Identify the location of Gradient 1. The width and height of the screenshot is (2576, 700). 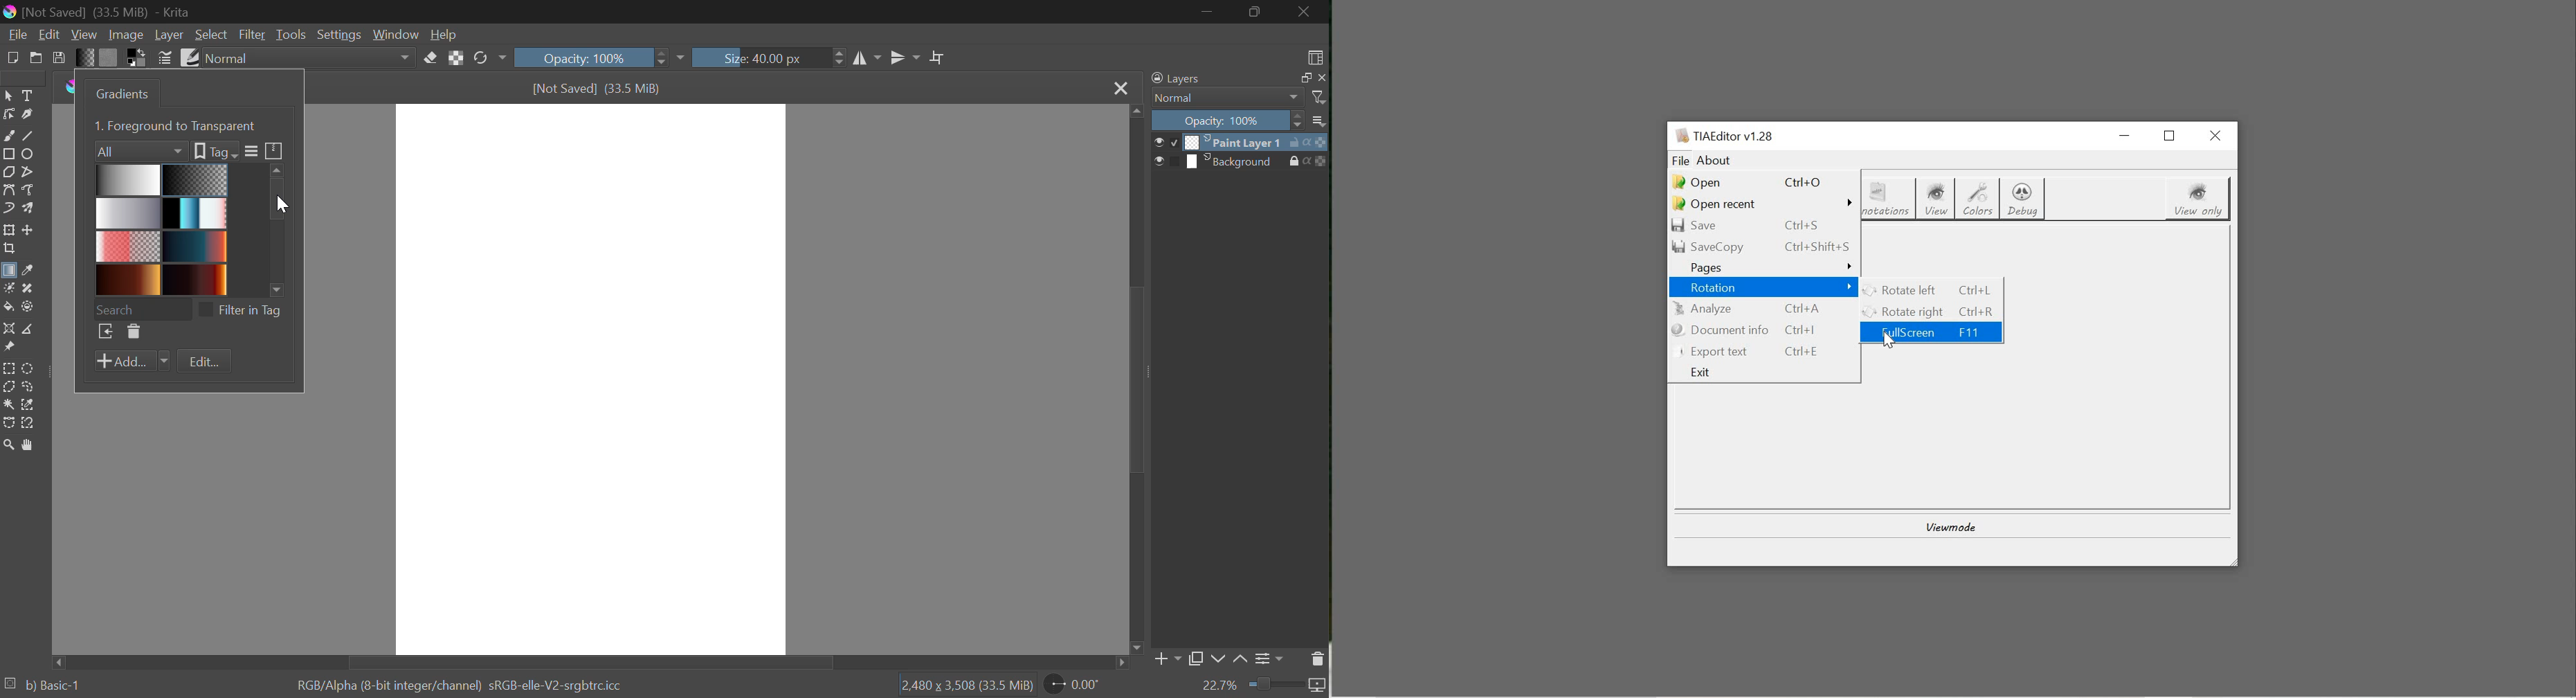
(128, 180).